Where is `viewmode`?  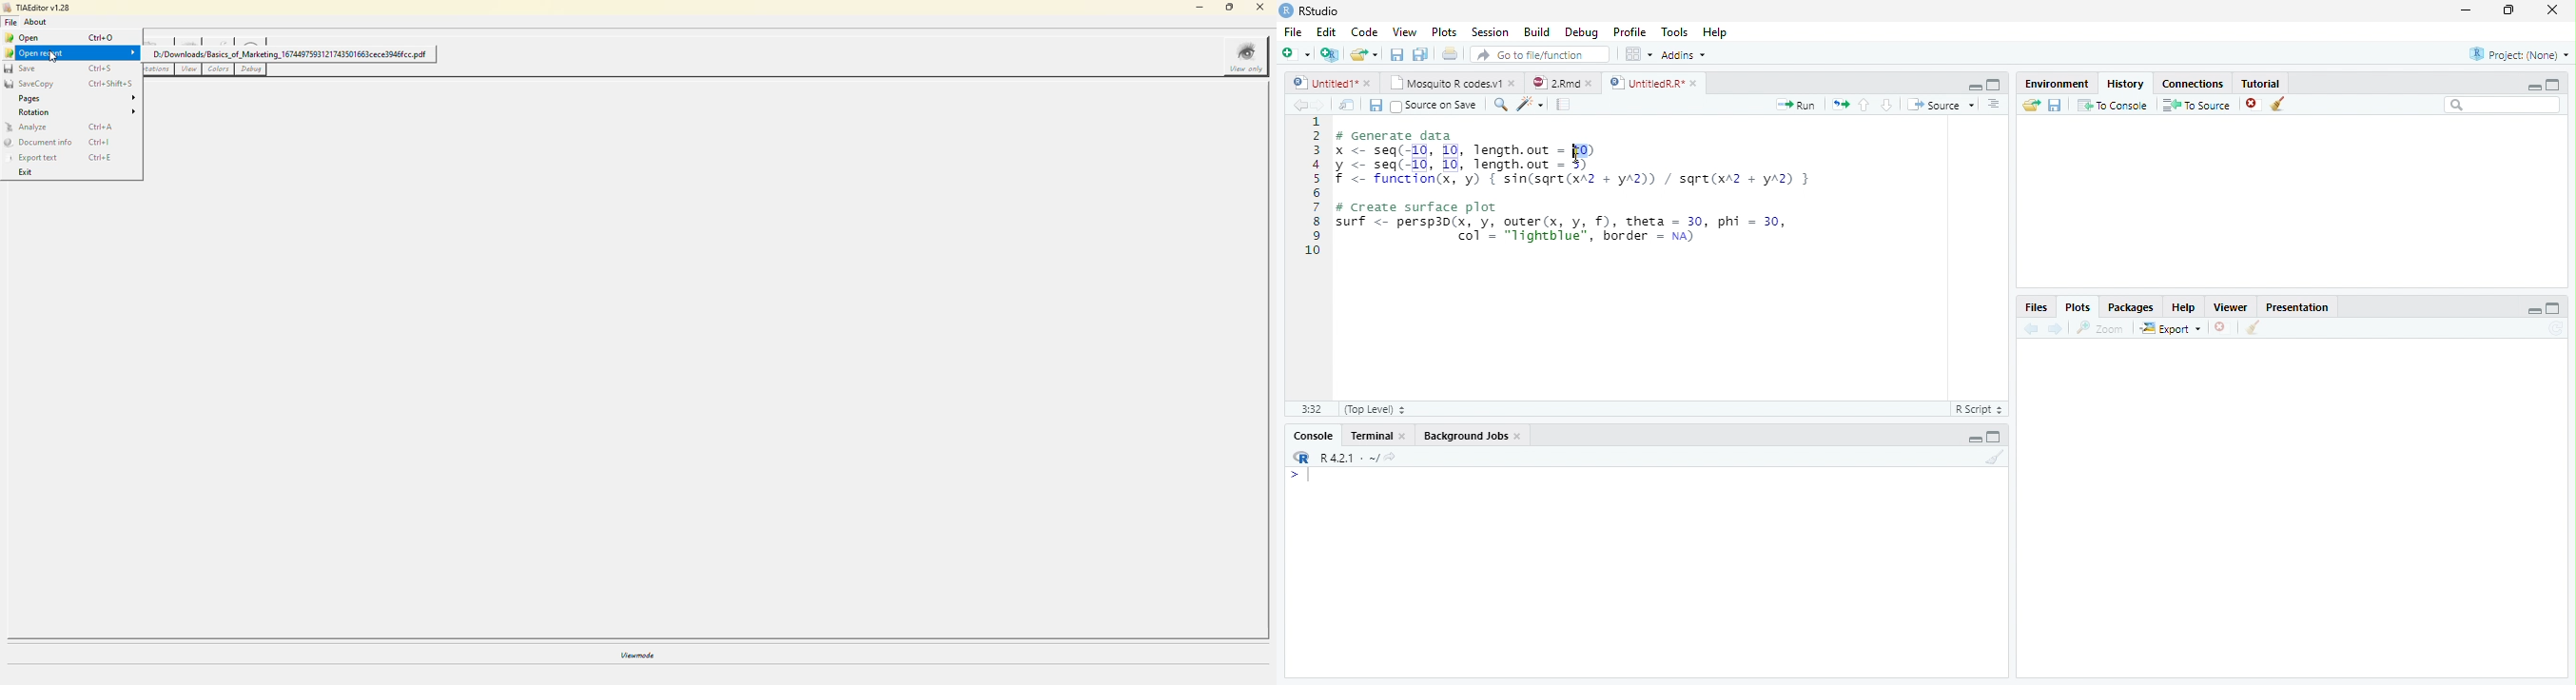 viewmode is located at coordinates (635, 659).